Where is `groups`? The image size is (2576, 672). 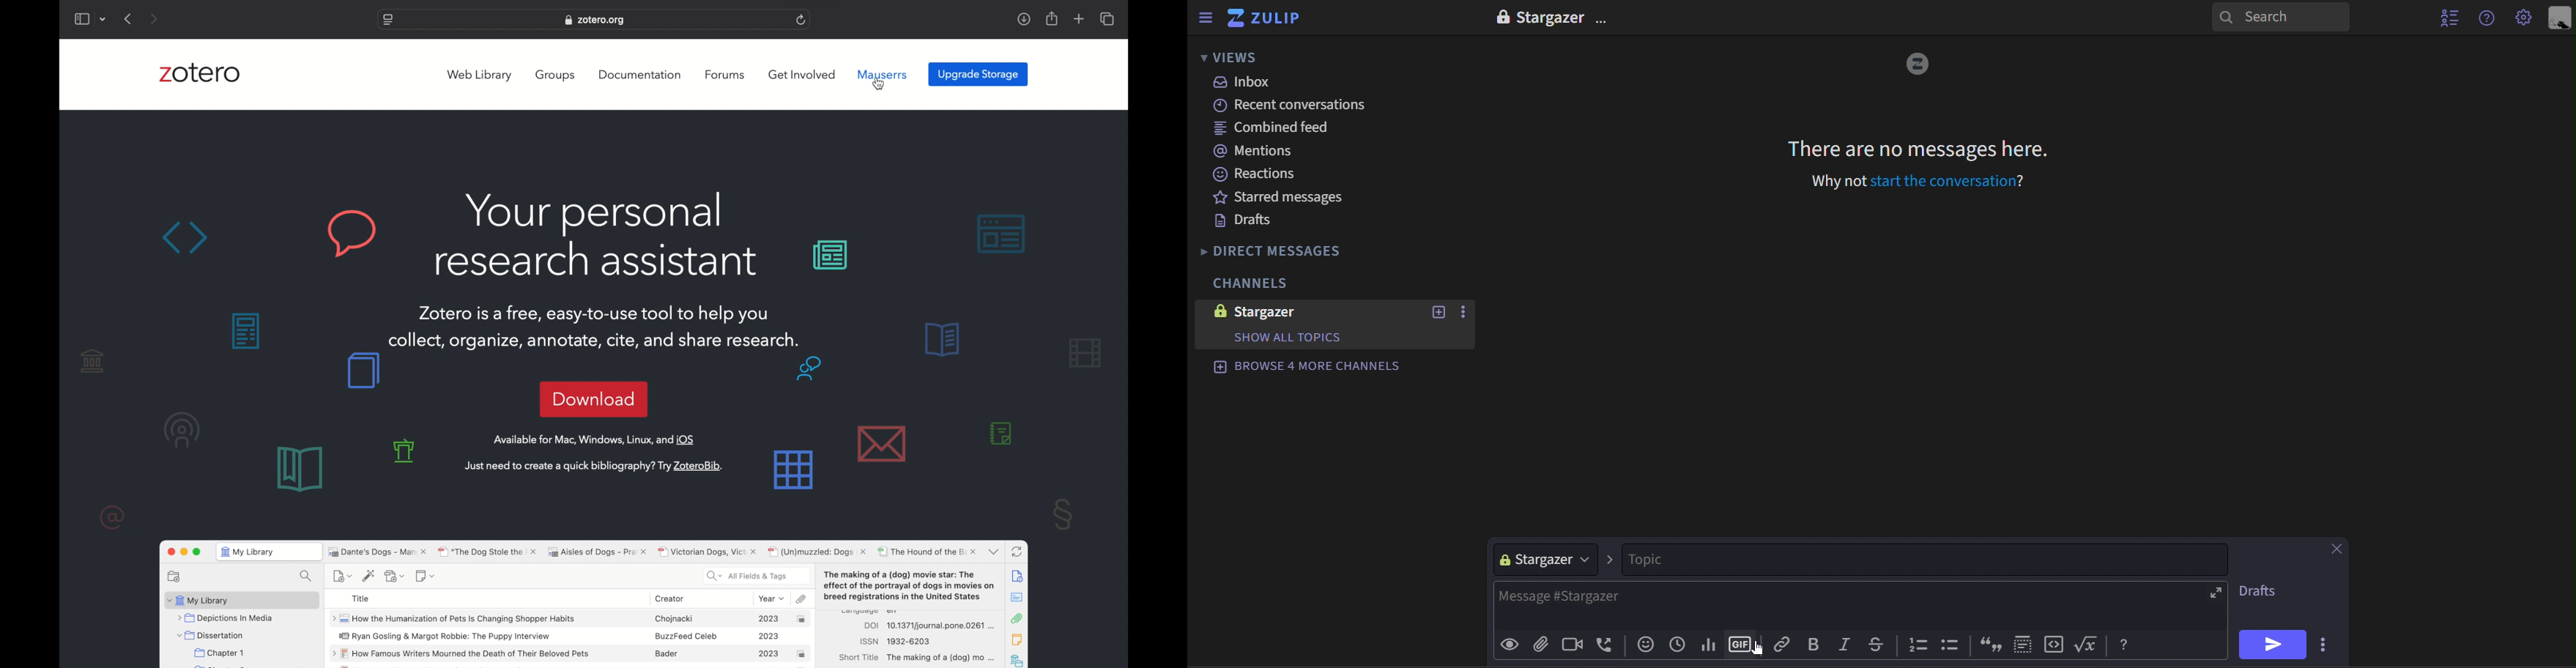
groups is located at coordinates (556, 75).